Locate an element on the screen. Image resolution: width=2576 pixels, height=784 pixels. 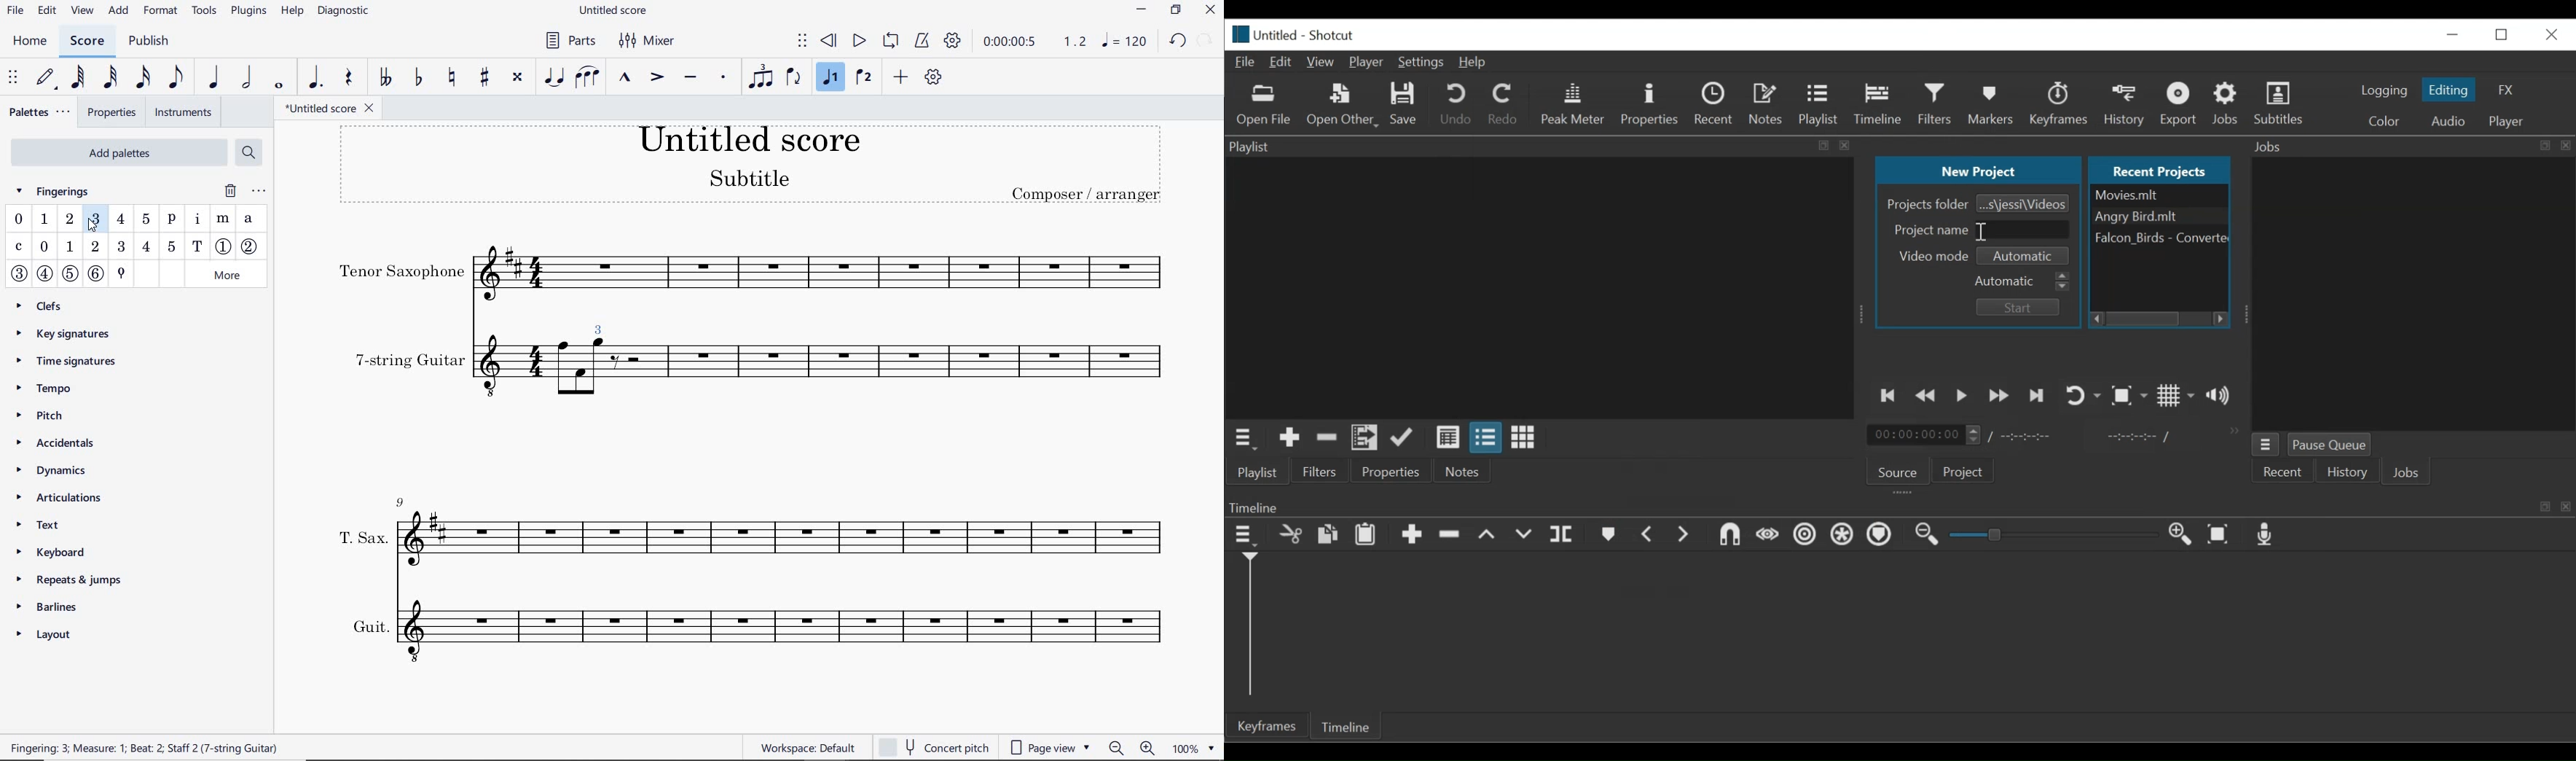
Fingering 3 Added is located at coordinates (598, 324).